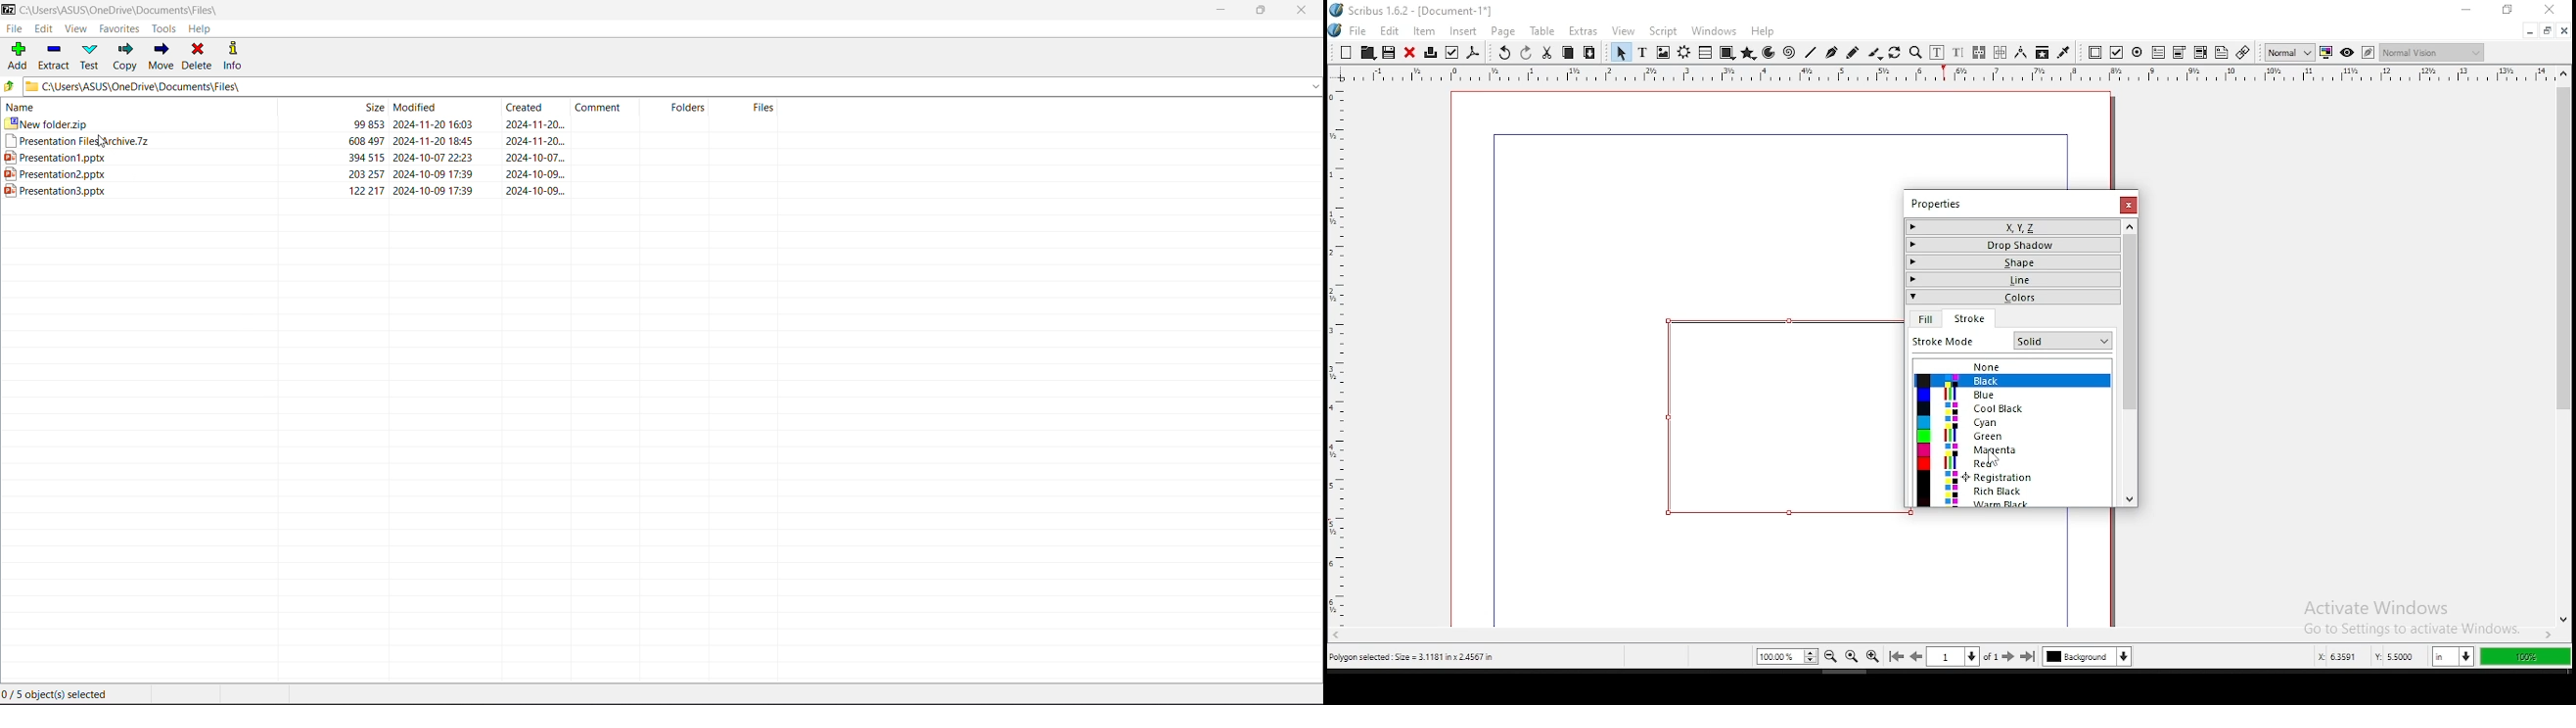 The width and height of the screenshot is (2576, 728). Describe the element at coordinates (2525, 657) in the screenshot. I see `100%` at that location.